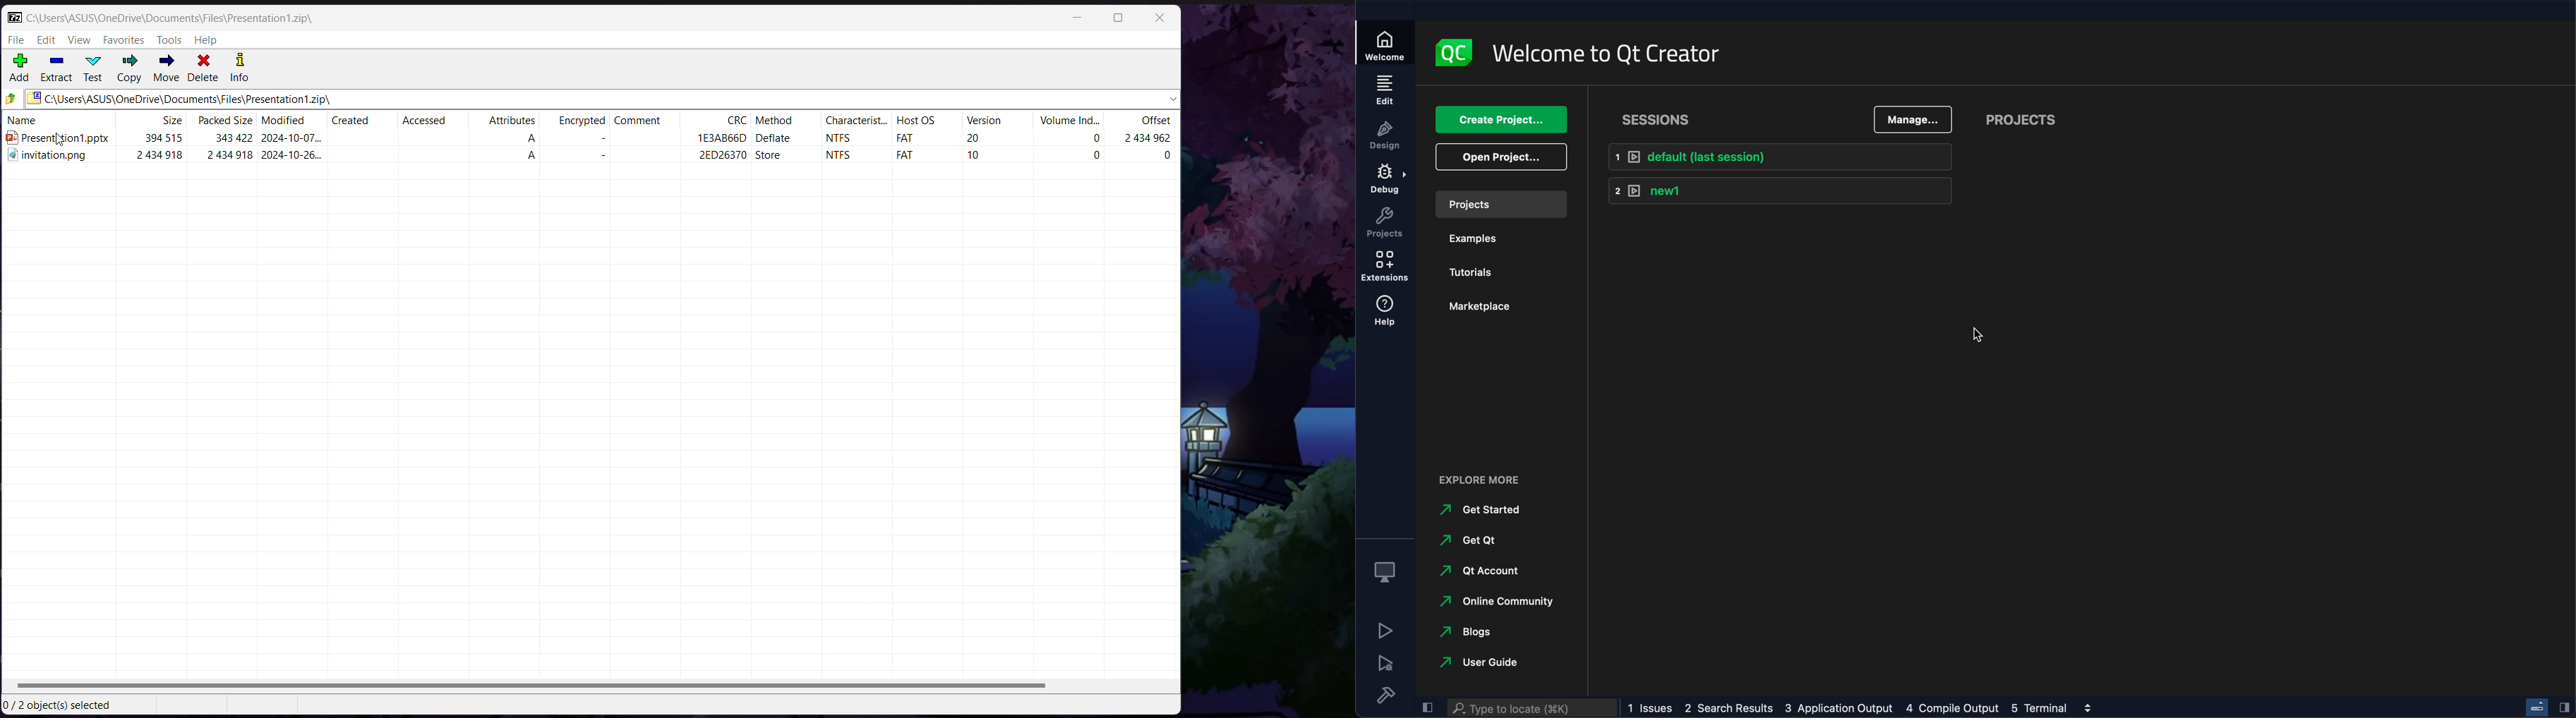 The width and height of the screenshot is (2576, 728). What do you see at coordinates (582, 123) in the screenshot?
I see `ecrypted` at bounding box center [582, 123].